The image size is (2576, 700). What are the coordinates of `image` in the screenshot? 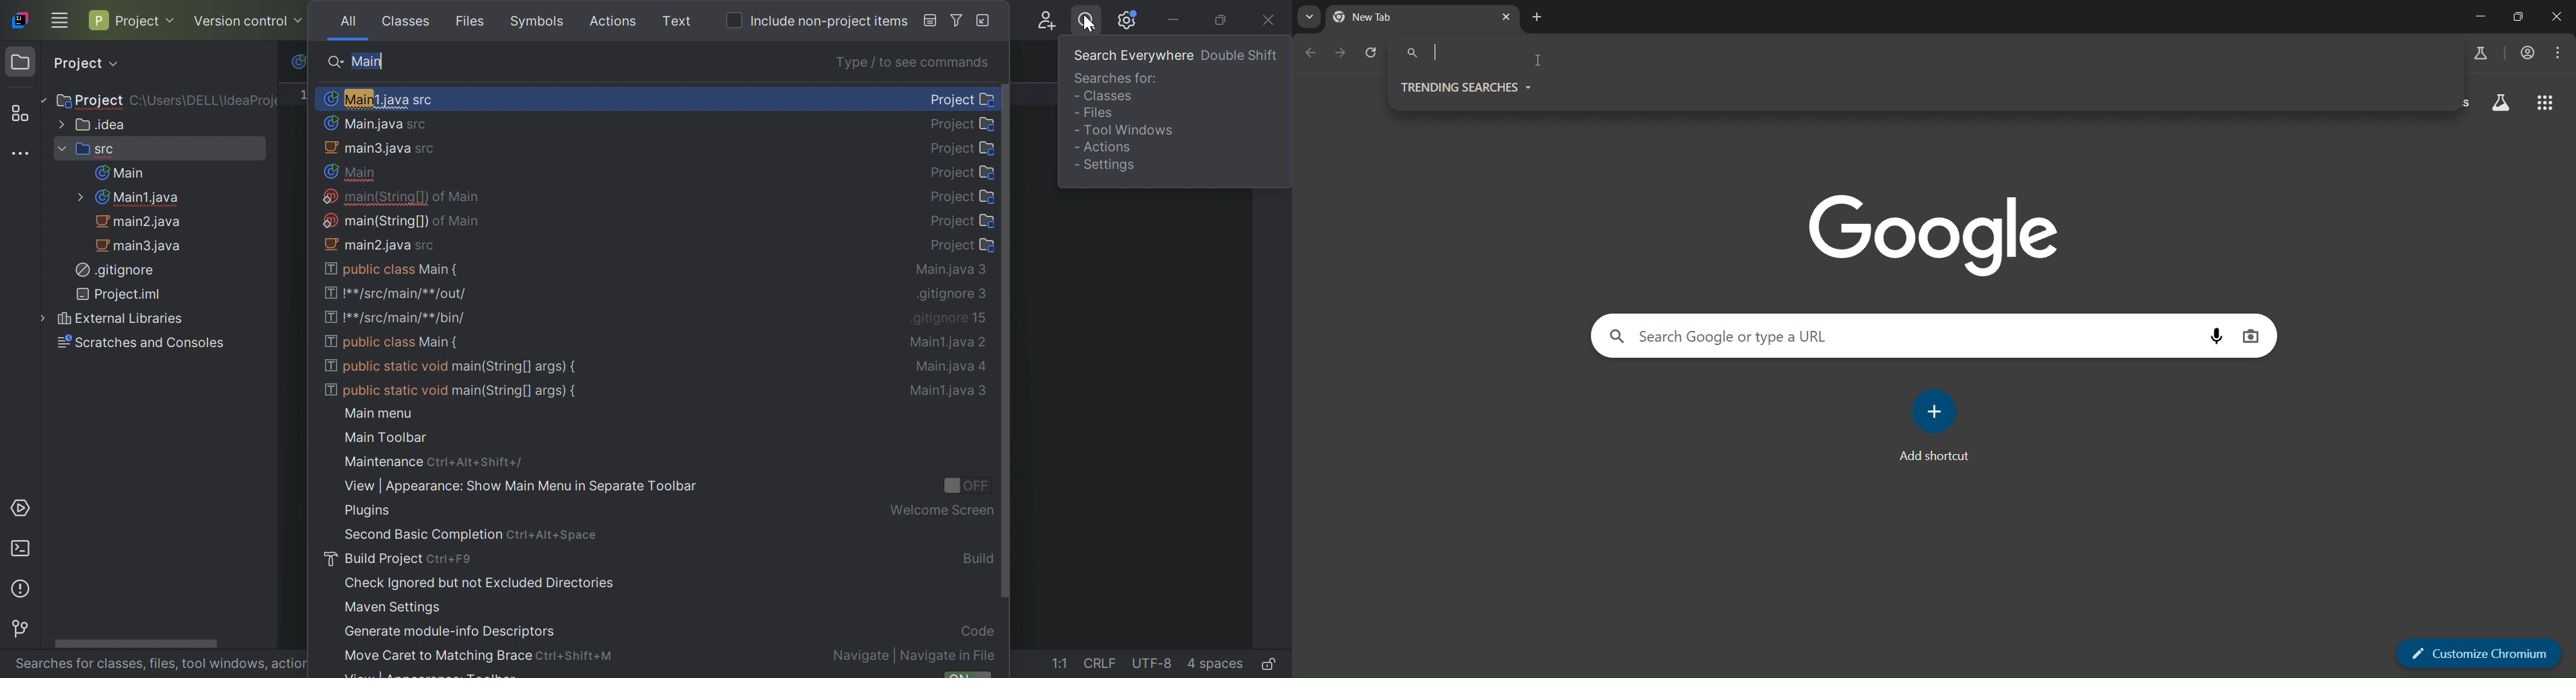 It's located at (1944, 237).